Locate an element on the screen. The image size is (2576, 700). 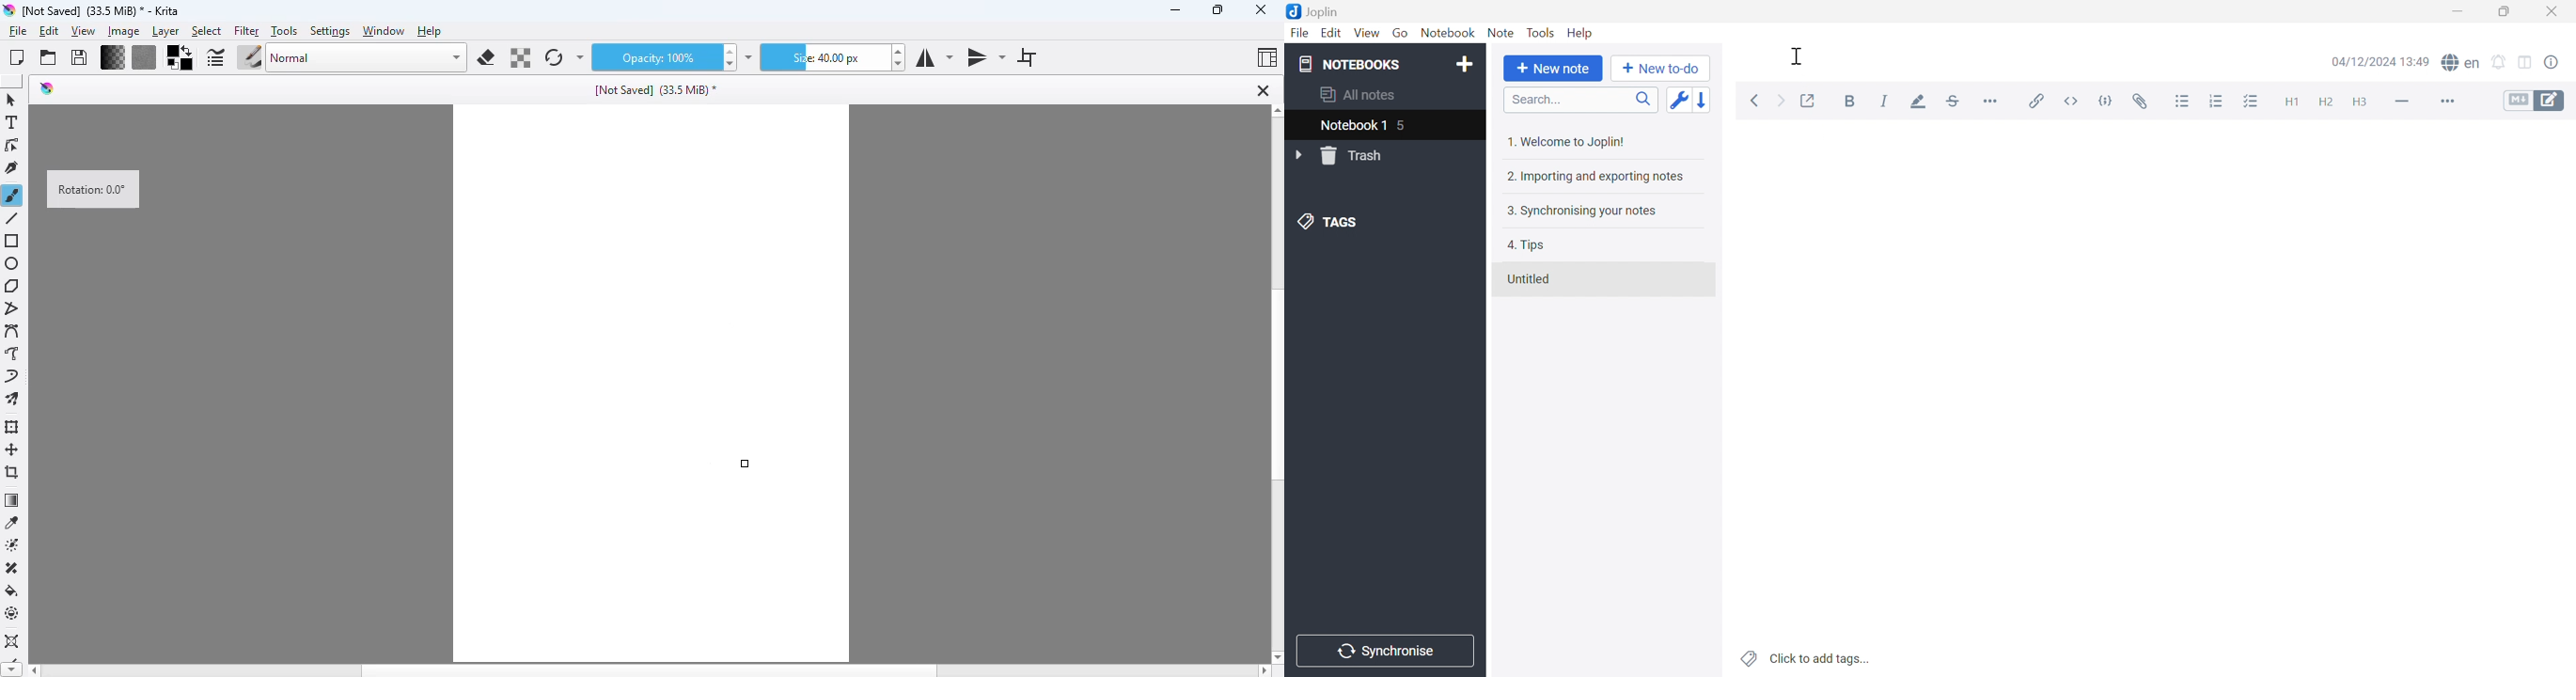
Note properties is located at coordinates (2559, 65).